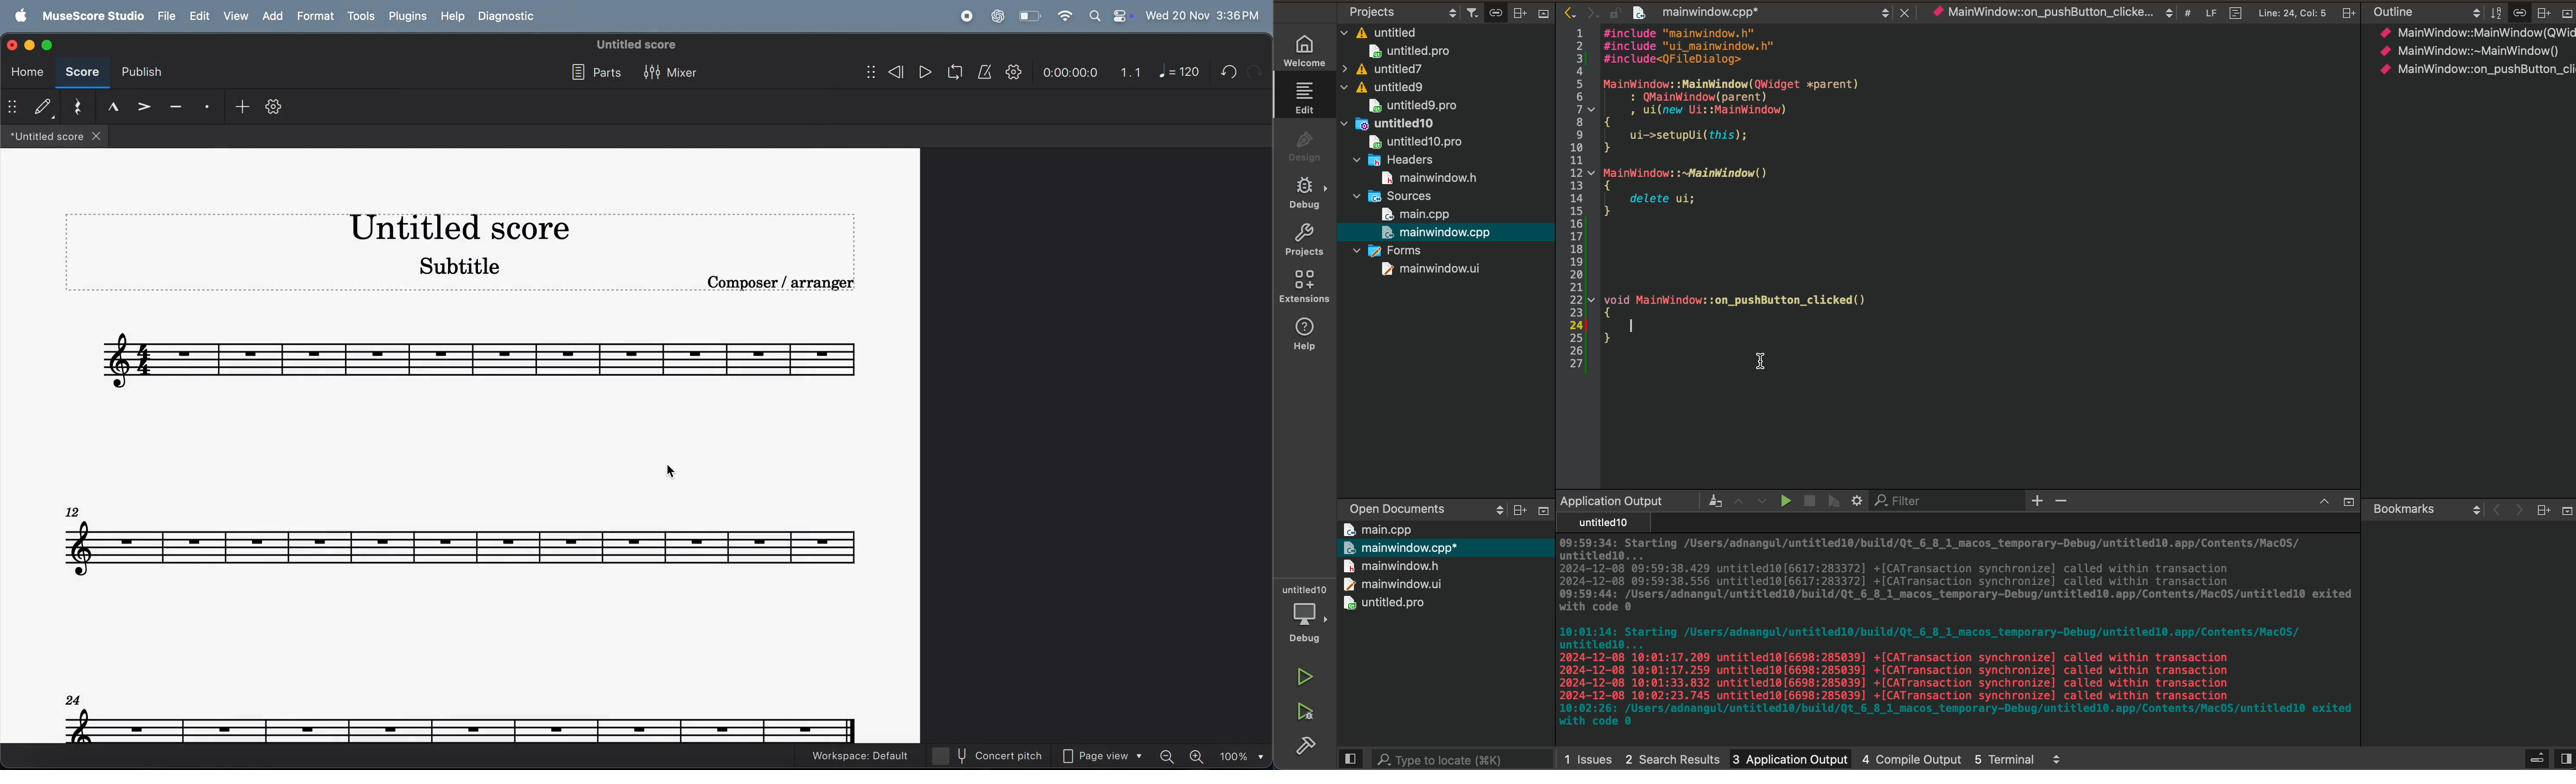  What do you see at coordinates (1951, 635) in the screenshot?
I see `es Starting /Users/adnangul/untitledl0/build/Qt_6_8_1_macos_temporary-Debug/untitledl®.app/Contents/Mac0S/untitledlo...2024-12-08 09:59:38.429 untitled10[6617:283372] +[CATransaction synchronize] called within transaction2024-12-08 09:59:38.556 untitled10[6617:283372] +[CATransaction synchronize] called within transaction09:59:44: /Users/adnangul/untitled10/build/Qt_6_8_1_macos_temporary-Debug/untitled10.app/Contents/Mac0S/untitled10 exitedwith code @10:01:14: Starting /Users/adnangul/untitled10/build/Qt_6_8_1_macos_temporary-Debug/untitled1@.app/Contents/Mac0S/untitledlo...2024-12-08 10:01:17.209 untitled10[6698:285039] +[CATransaction synchronize] called within transaction2024-12-08 10:01:17.259 untitled10[6698:285039] +[CATransaction synchronize] called within transaction2024-12-08 10:01:33.832 untitled10[6698:285039] +[CATransaction synchronize] called within transaction2024-12-08 10:02:23.745 untitled10[6698:285039] +[CATransaction synchronize] called within transaction10:02:26: /Users/adnangul/untitled10/build/Qt_6_8_1_macos_temporary-Debug/untitled10.app/Contents/Mac0S/untitled10 exitedwith code ` at bounding box center [1951, 635].